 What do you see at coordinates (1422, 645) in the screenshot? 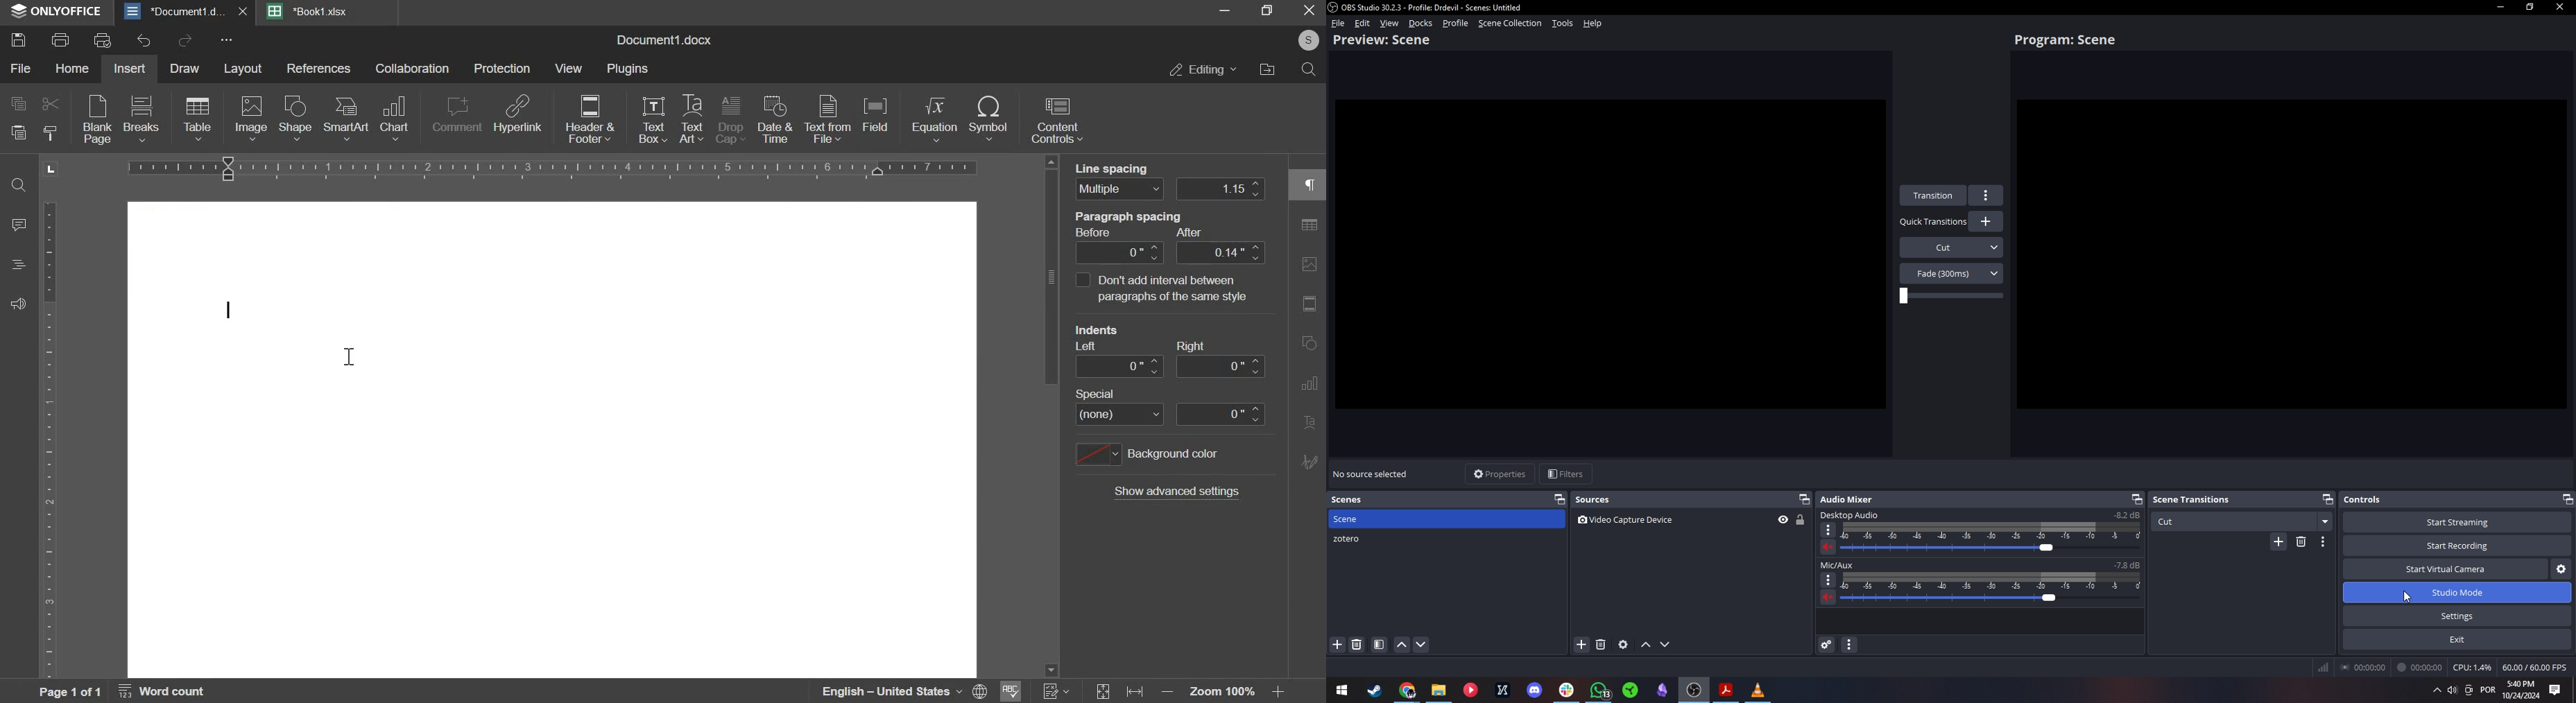
I see `Move scene down` at bounding box center [1422, 645].